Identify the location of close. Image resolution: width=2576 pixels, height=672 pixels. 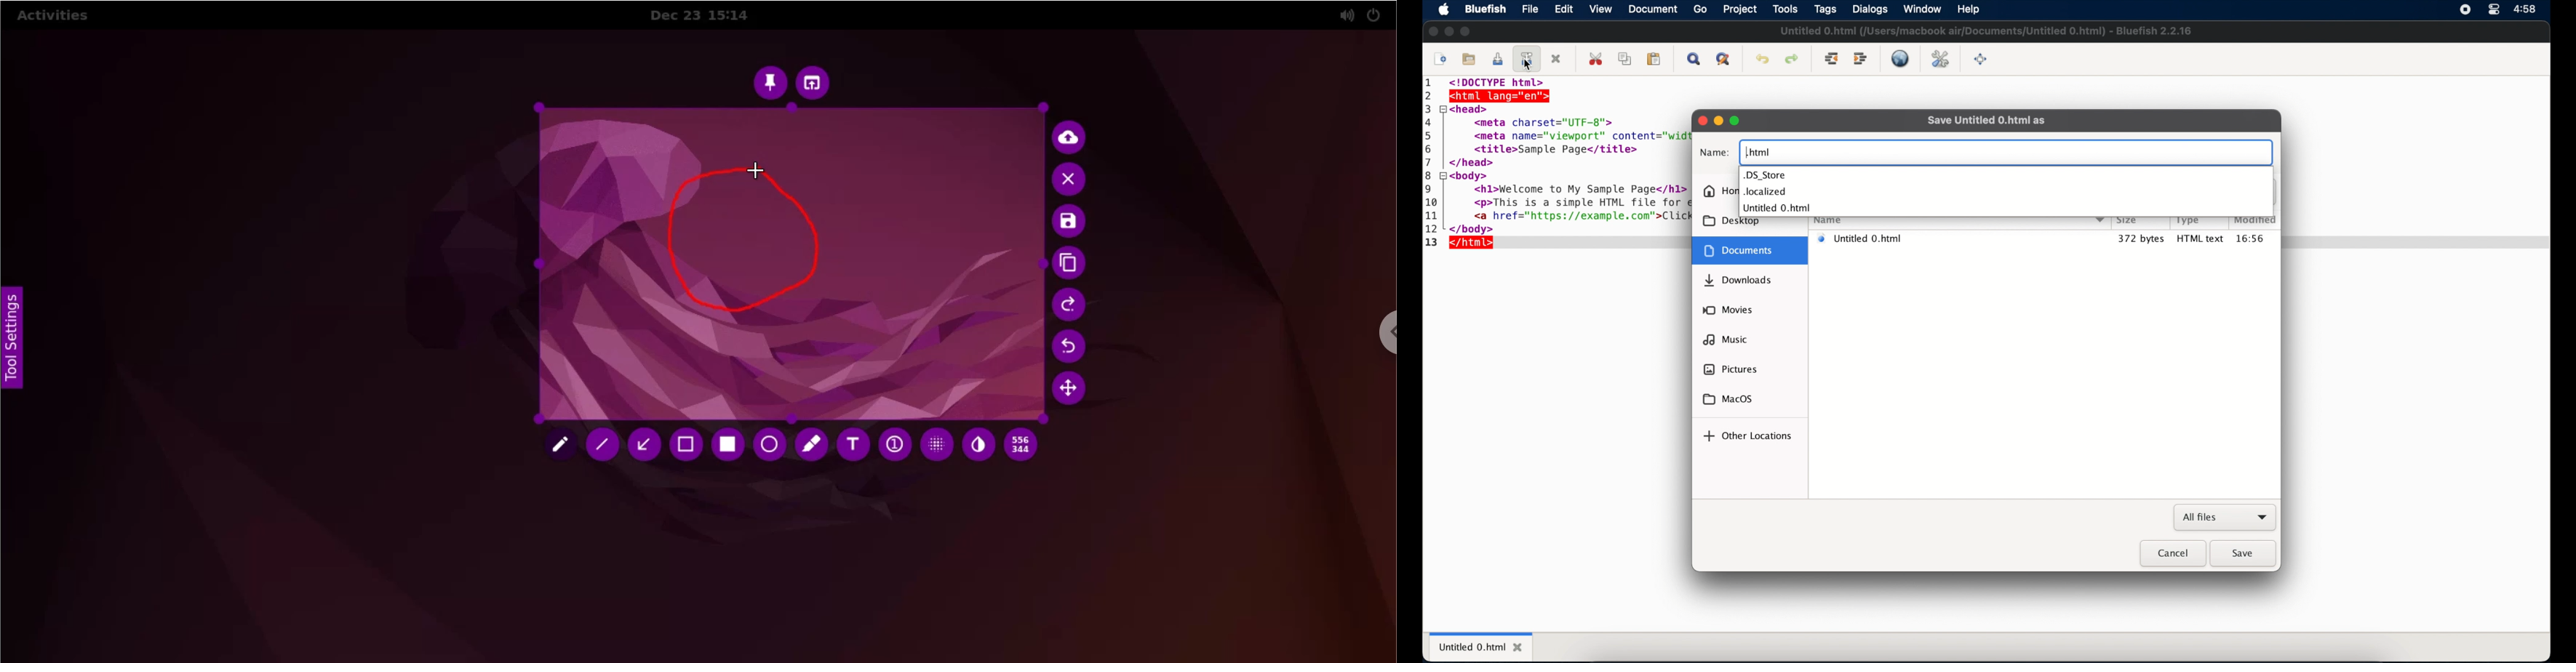
(1557, 59).